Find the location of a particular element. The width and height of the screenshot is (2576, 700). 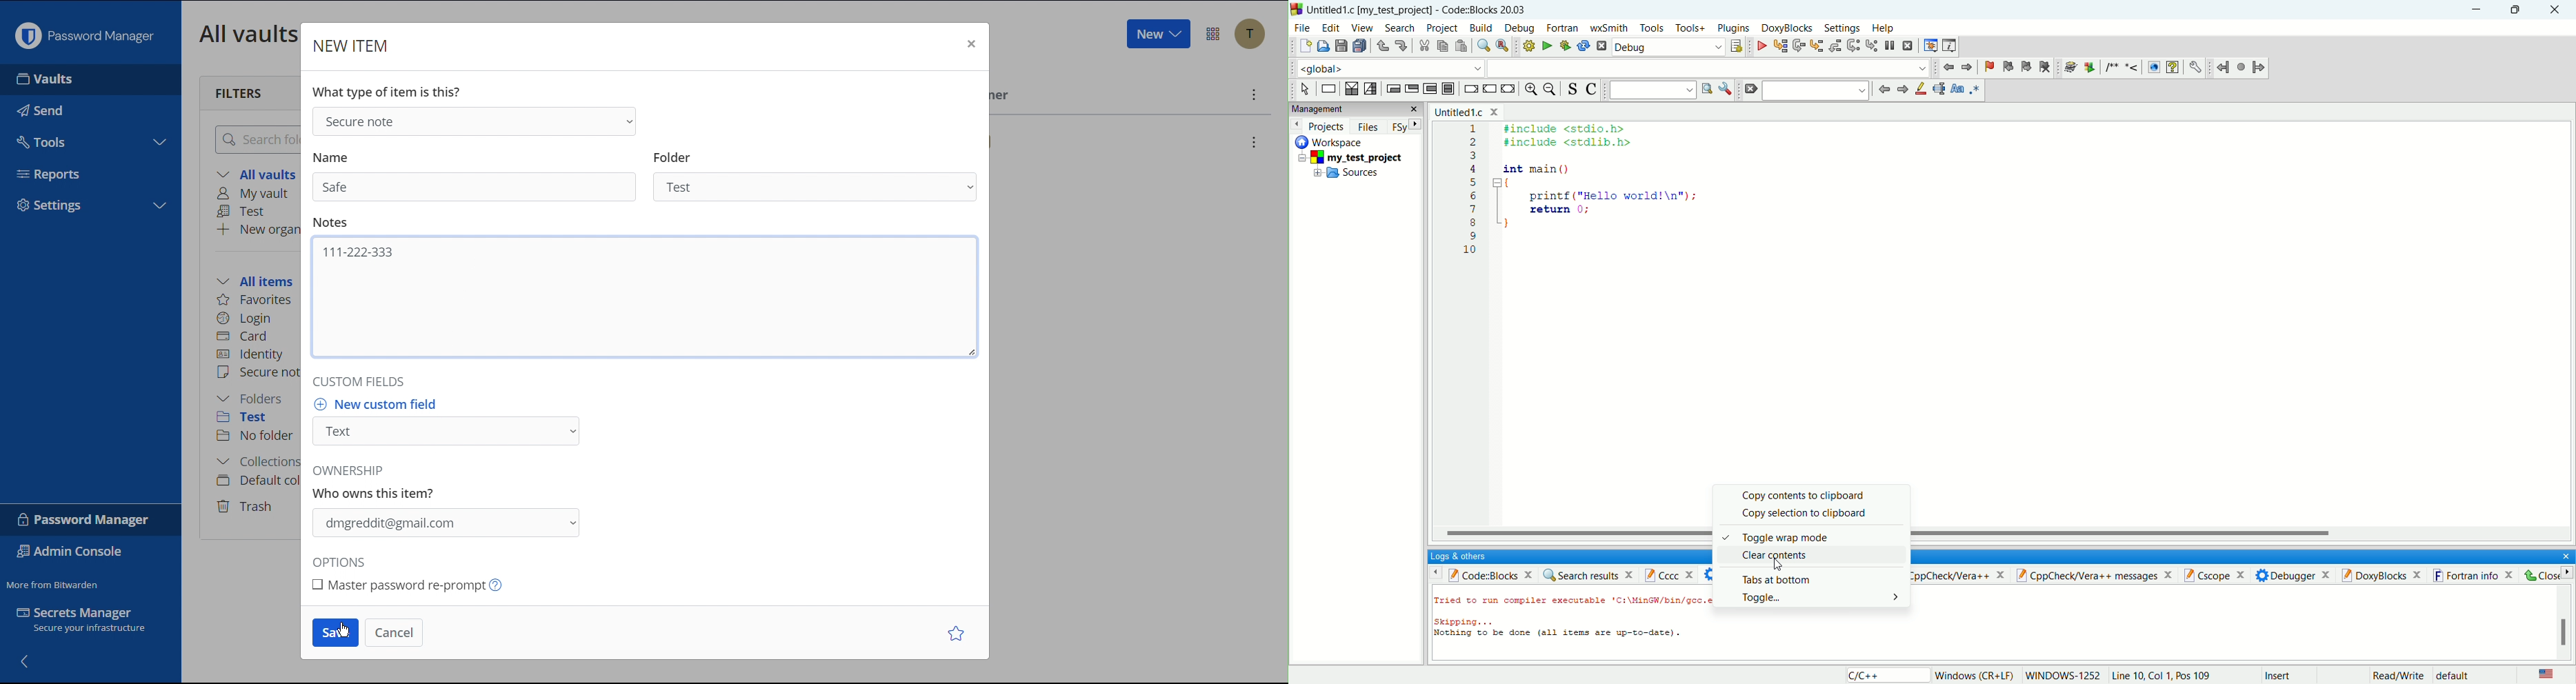

Back is located at coordinates (26, 660).